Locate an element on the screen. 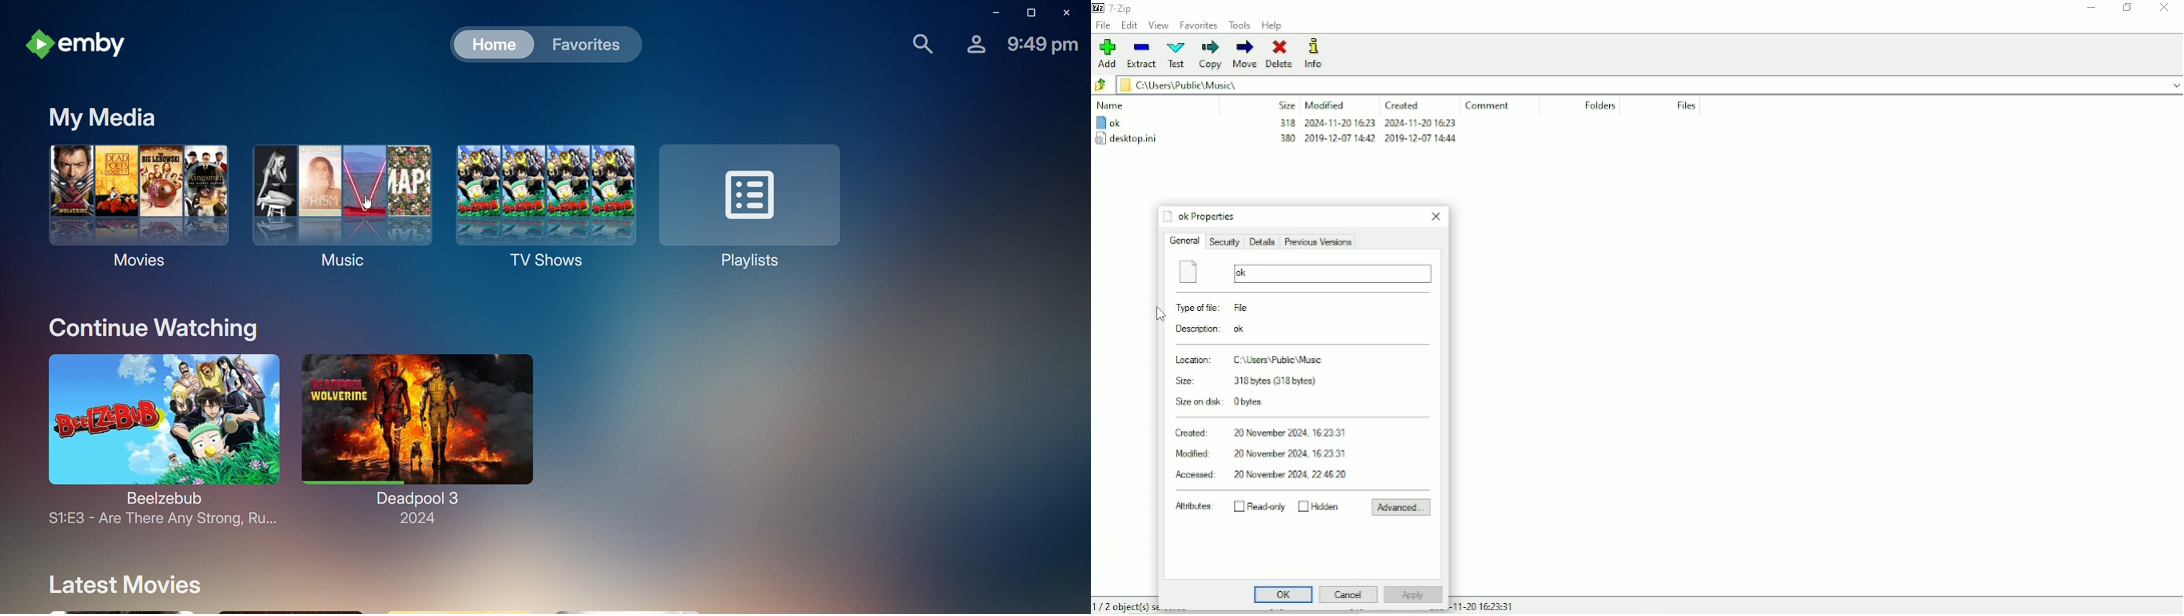 This screenshot has height=616, width=2184. Deadpool 3 is located at coordinates (418, 439).